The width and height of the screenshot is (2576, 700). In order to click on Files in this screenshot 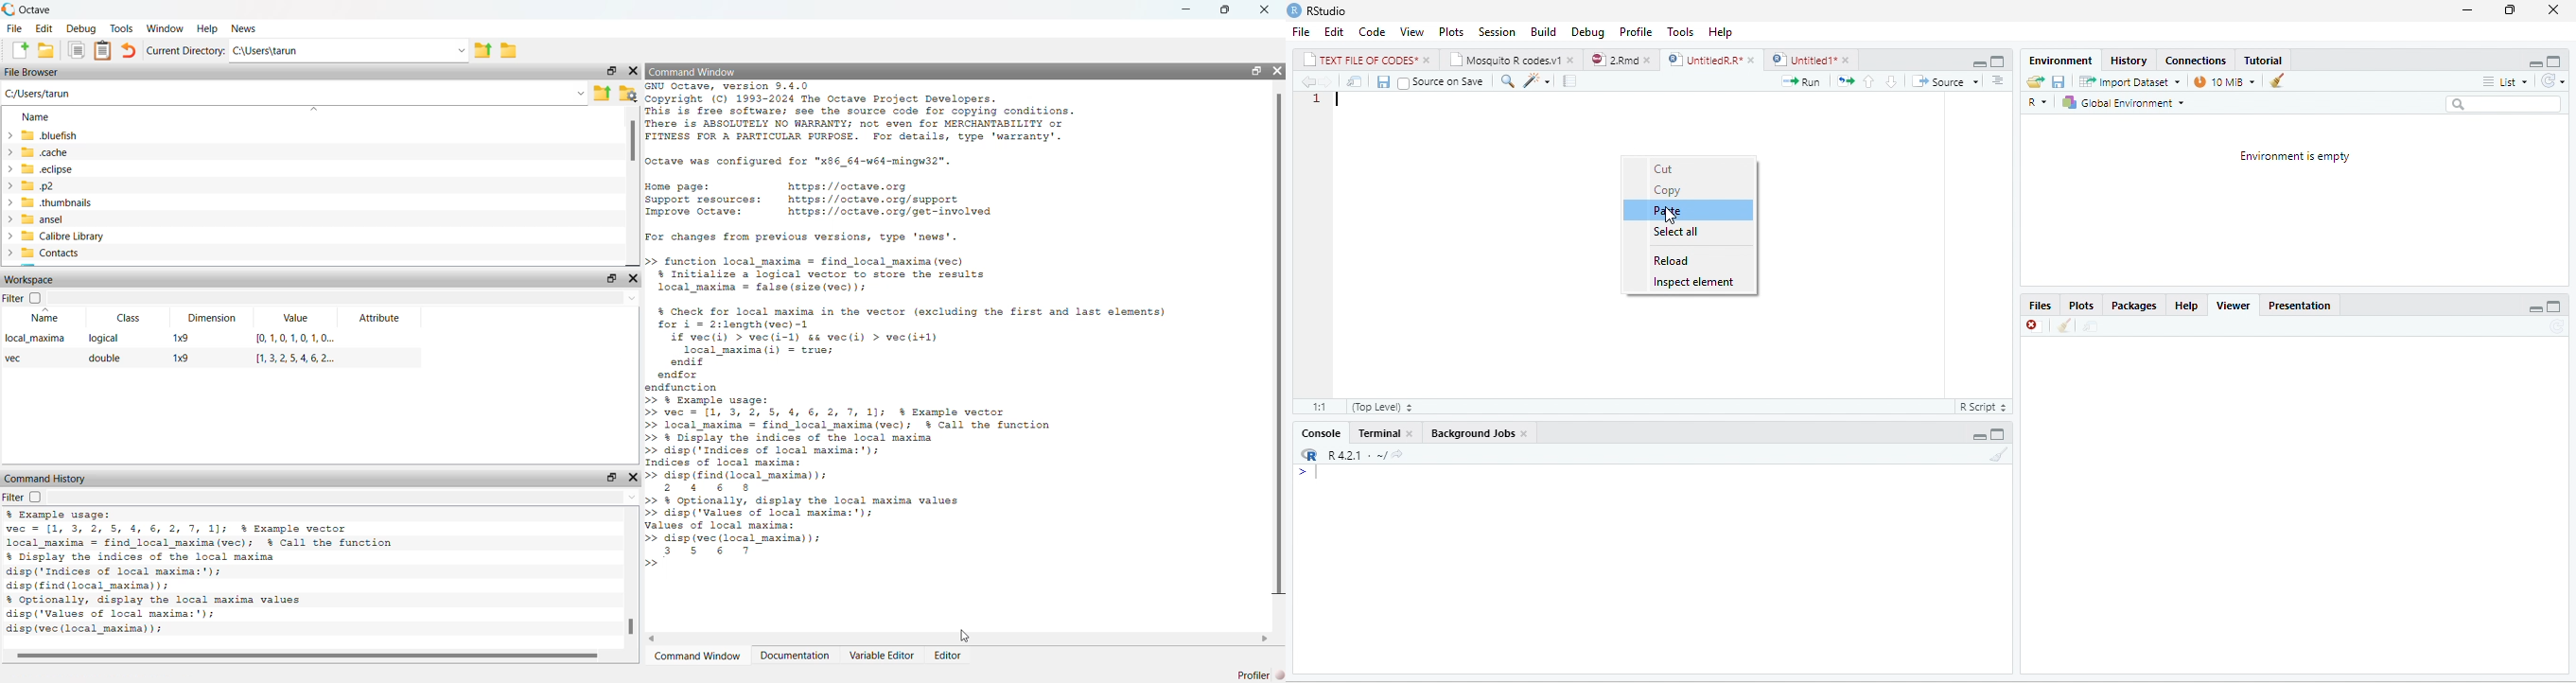, I will do `click(2041, 306)`.